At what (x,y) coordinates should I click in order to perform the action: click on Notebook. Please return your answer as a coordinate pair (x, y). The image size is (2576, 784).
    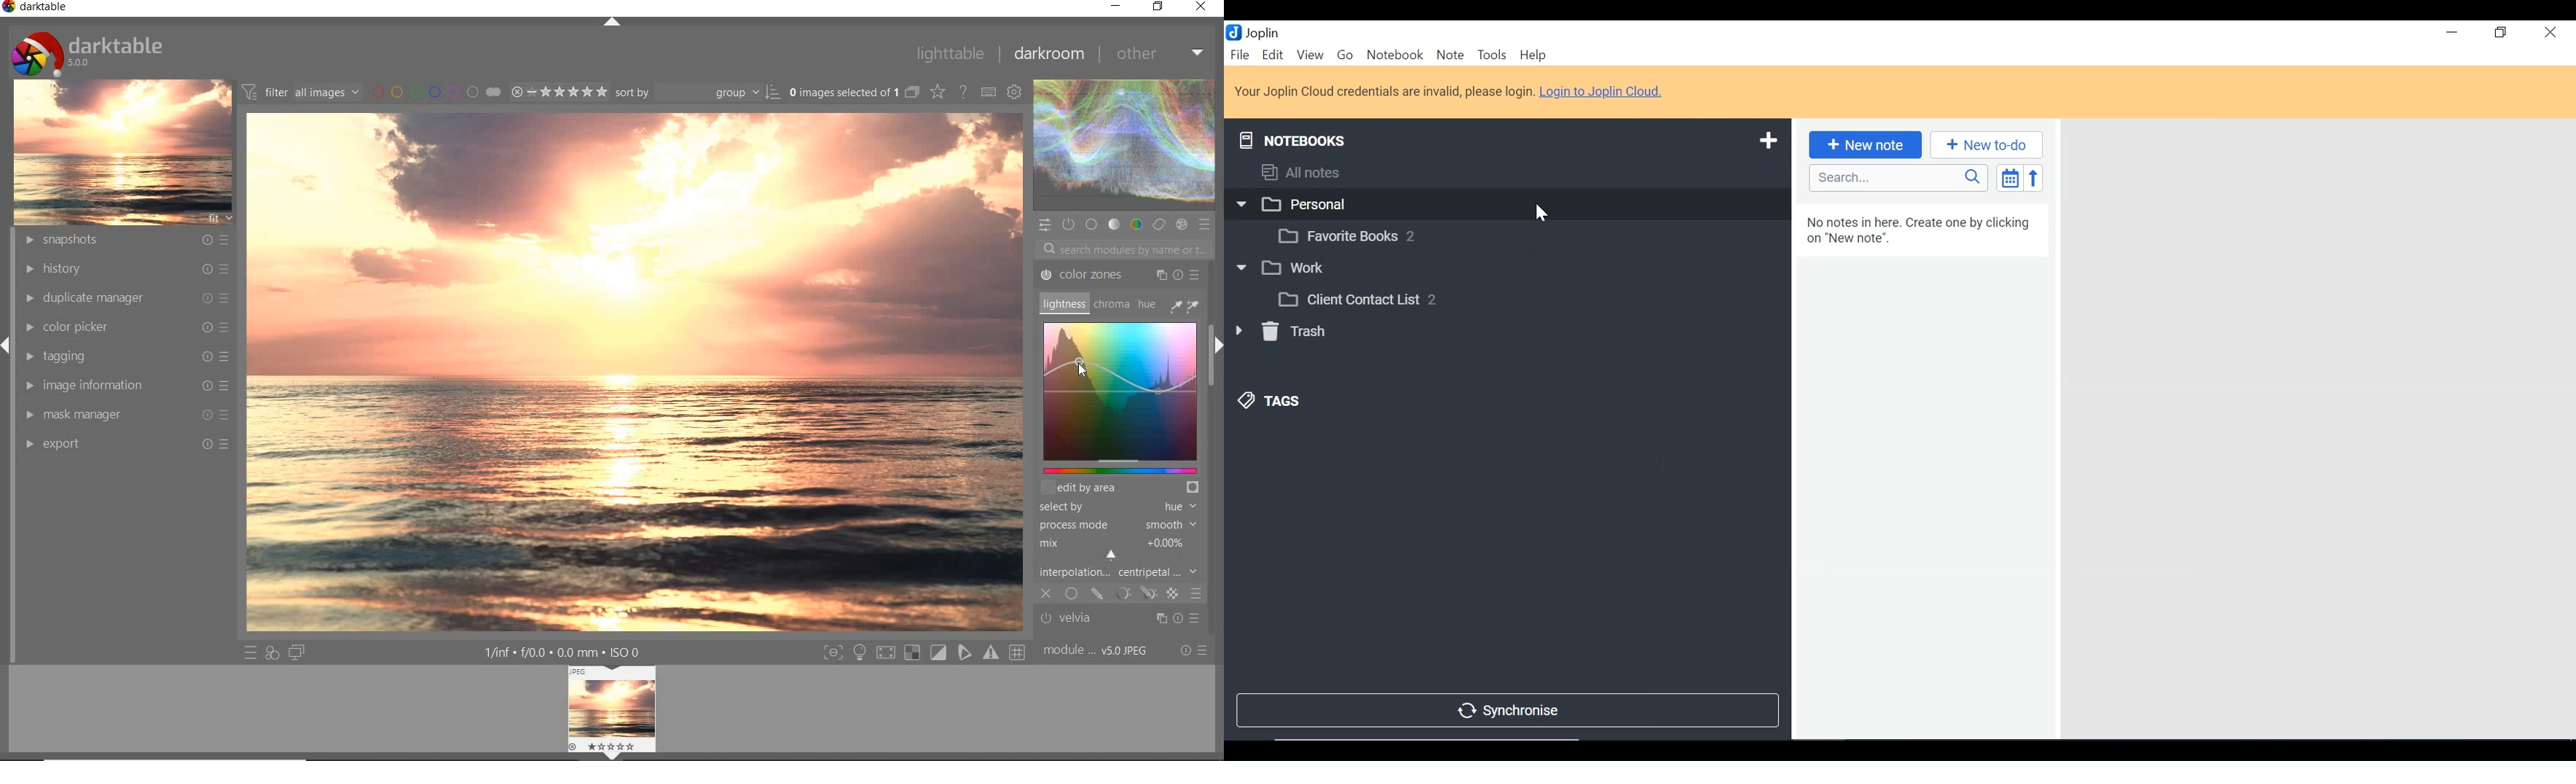
    Looking at the image, I should click on (1521, 234).